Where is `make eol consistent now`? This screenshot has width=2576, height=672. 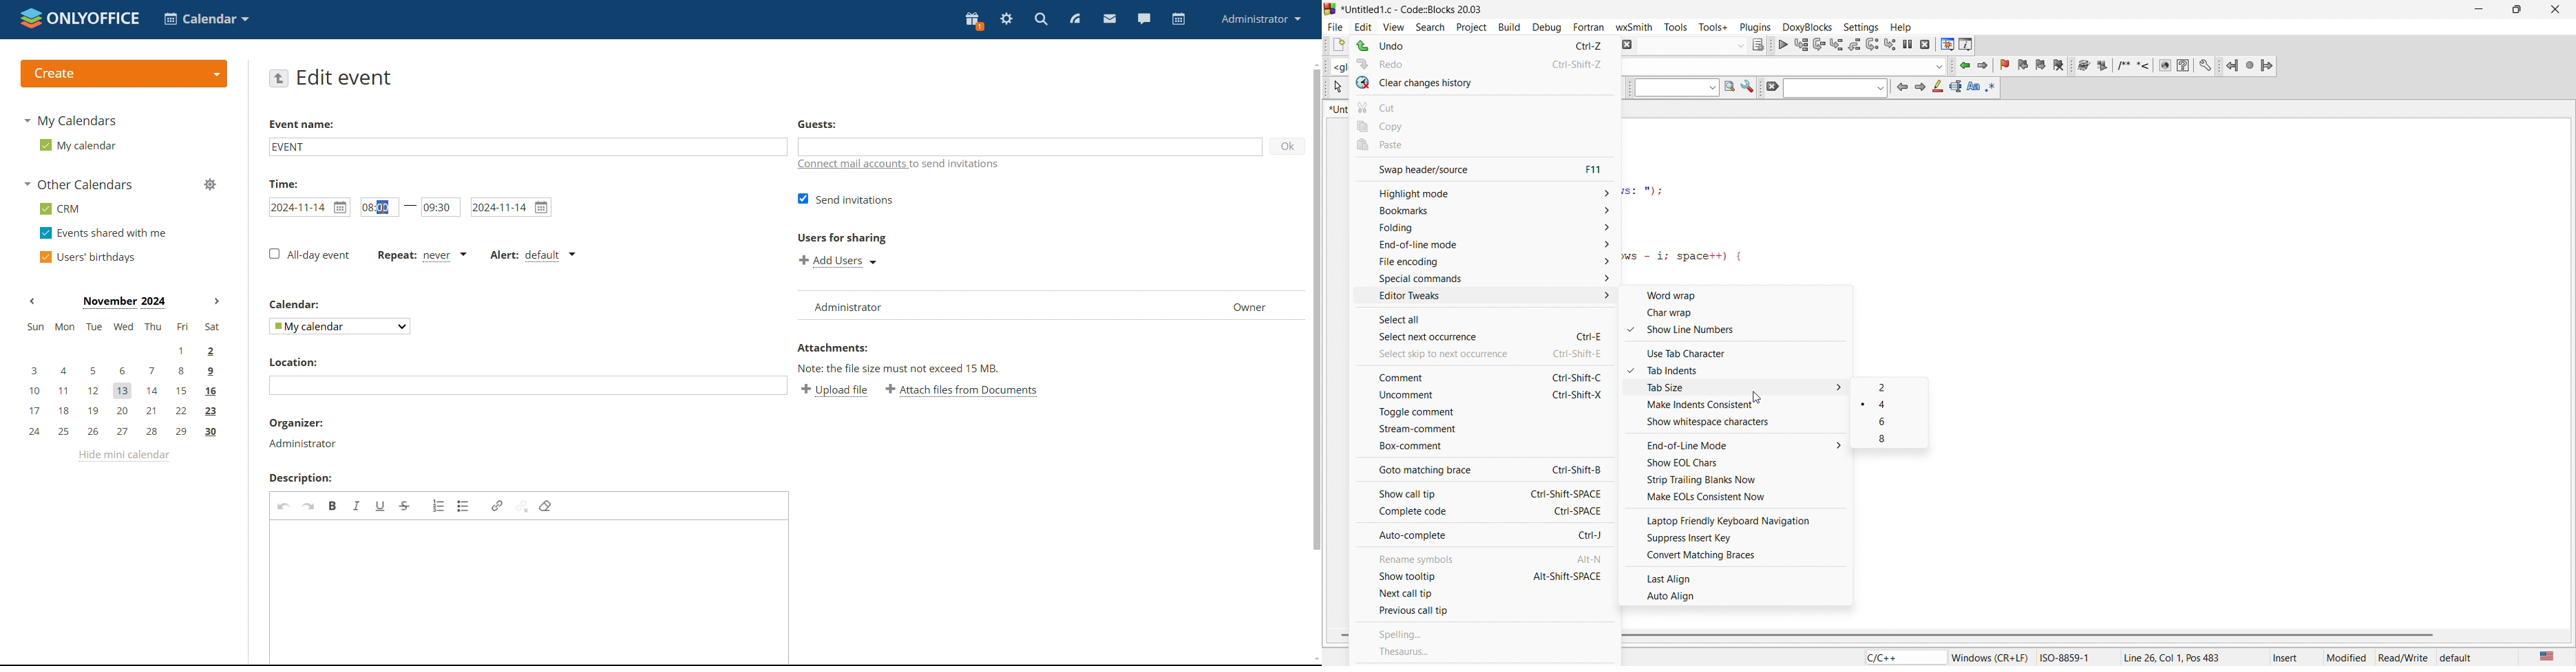 make eol consistent now is located at coordinates (1739, 498).